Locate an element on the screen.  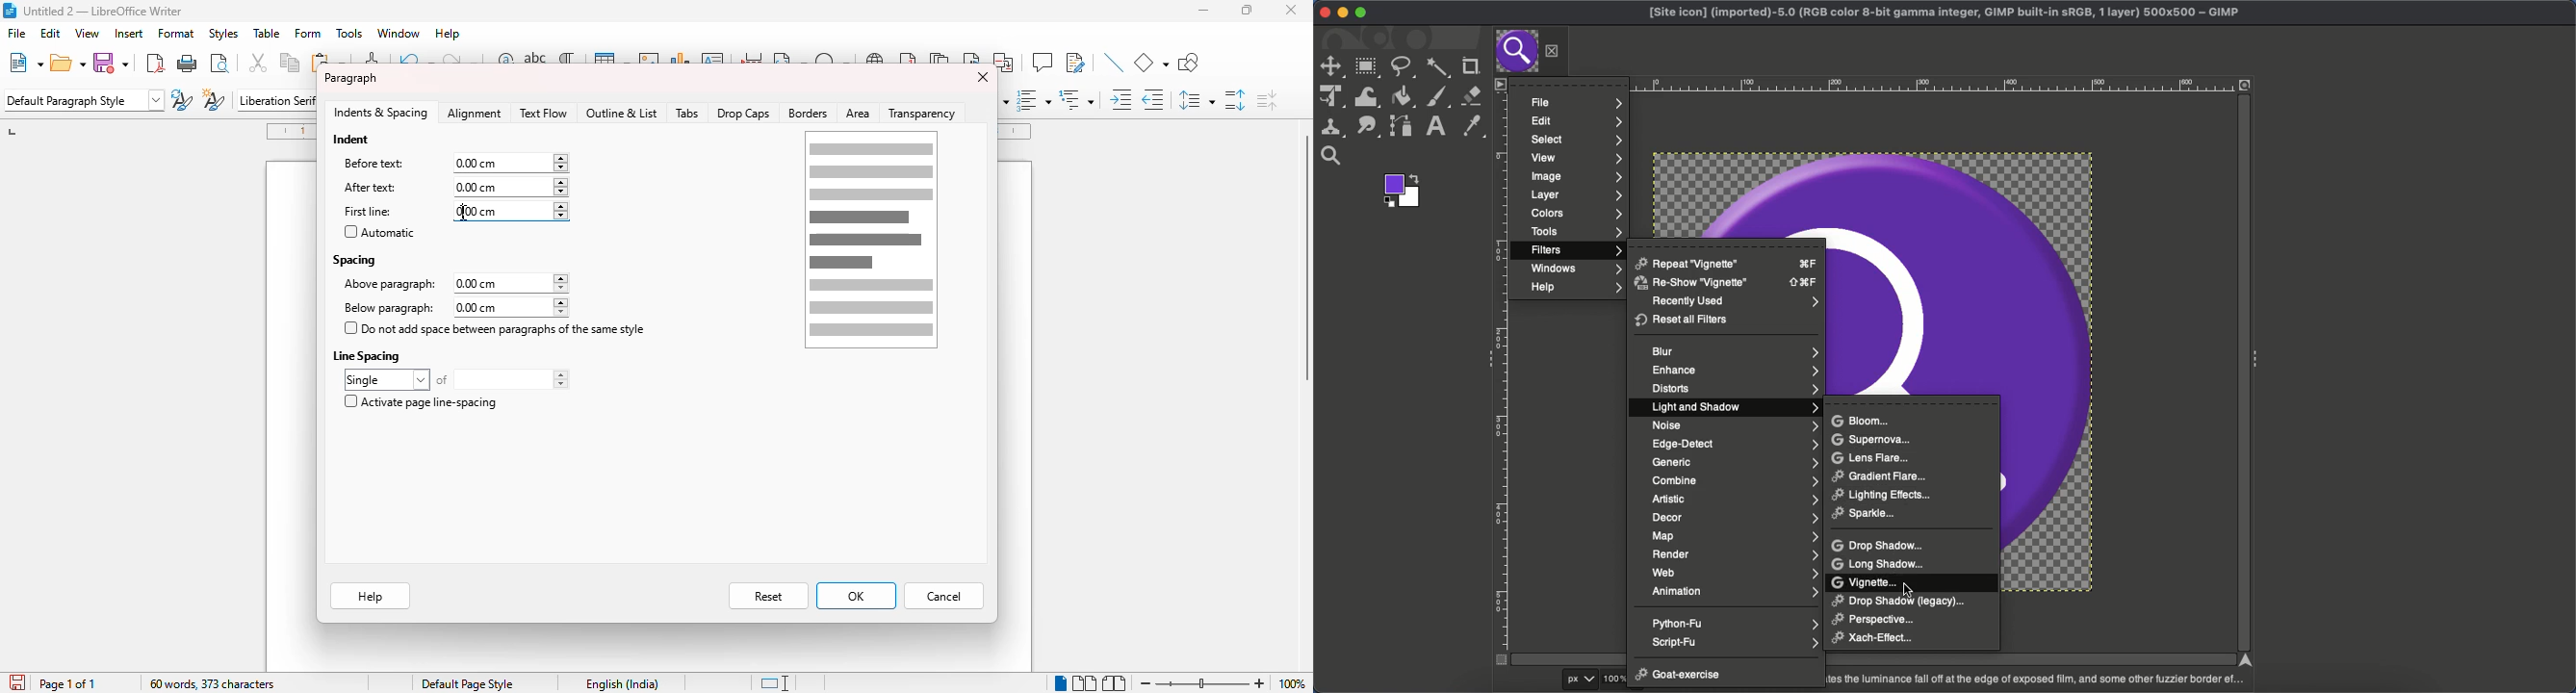
format is located at coordinates (176, 34).